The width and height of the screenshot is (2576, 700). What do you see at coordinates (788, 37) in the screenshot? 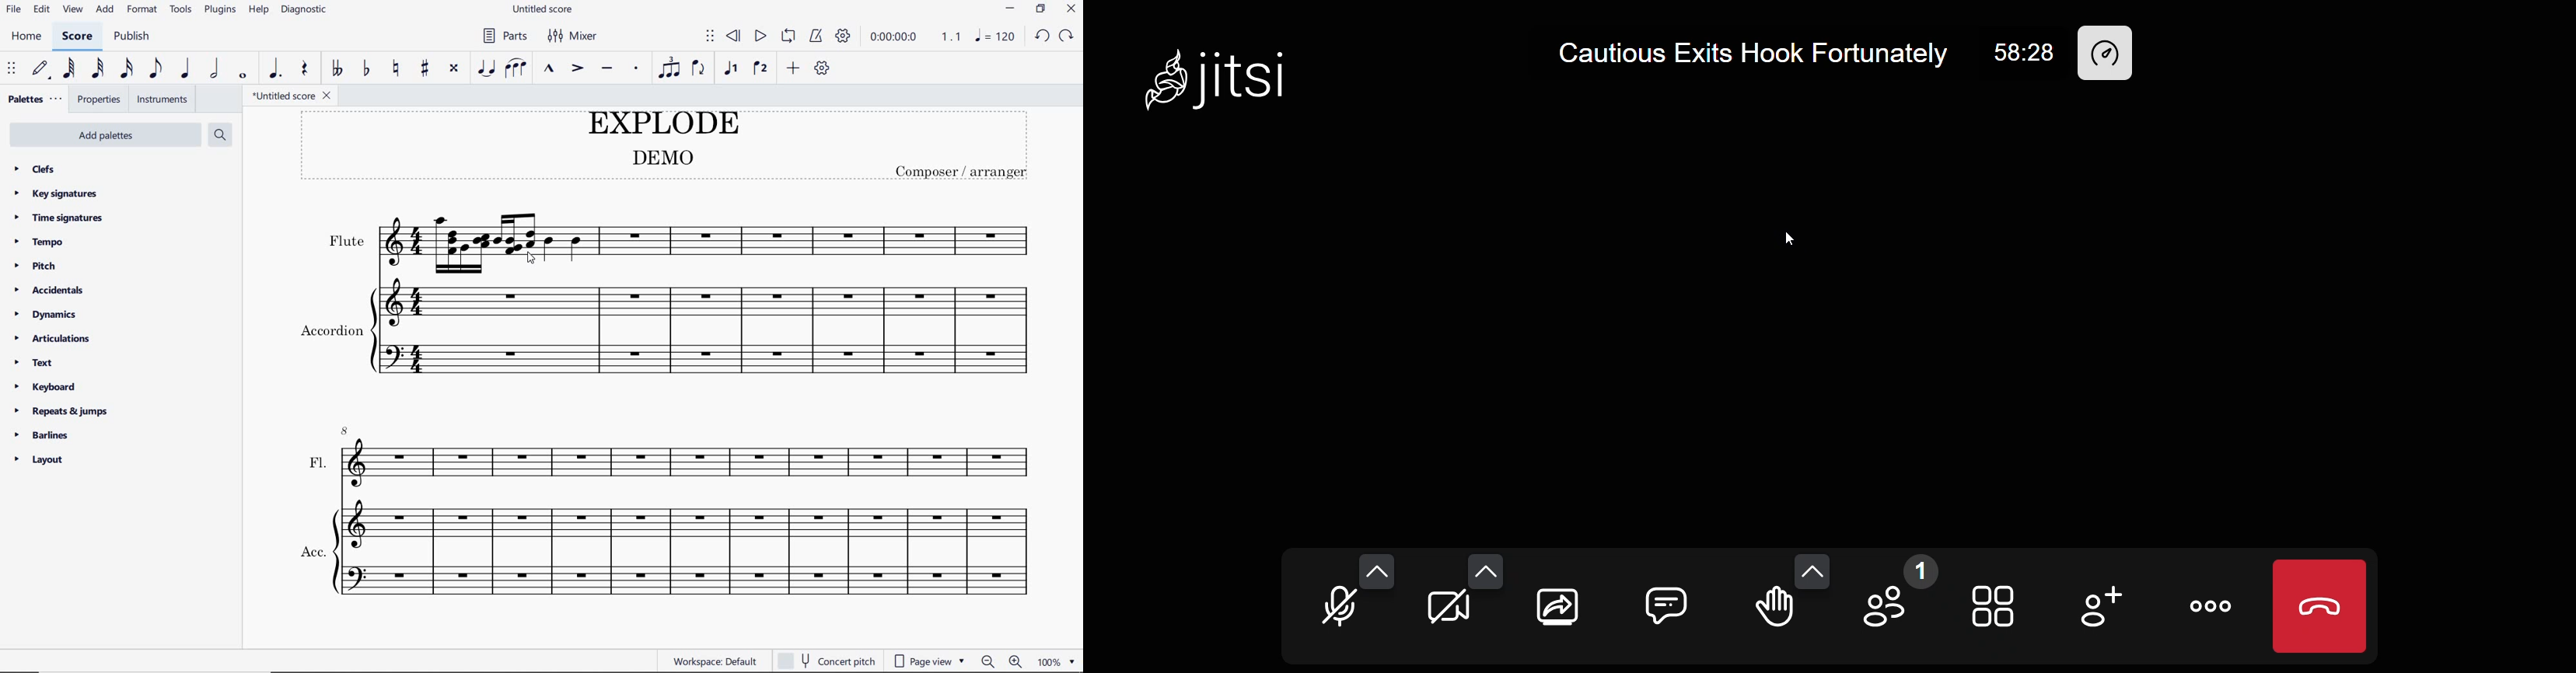
I see `loop playback` at bounding box center [788, 37].